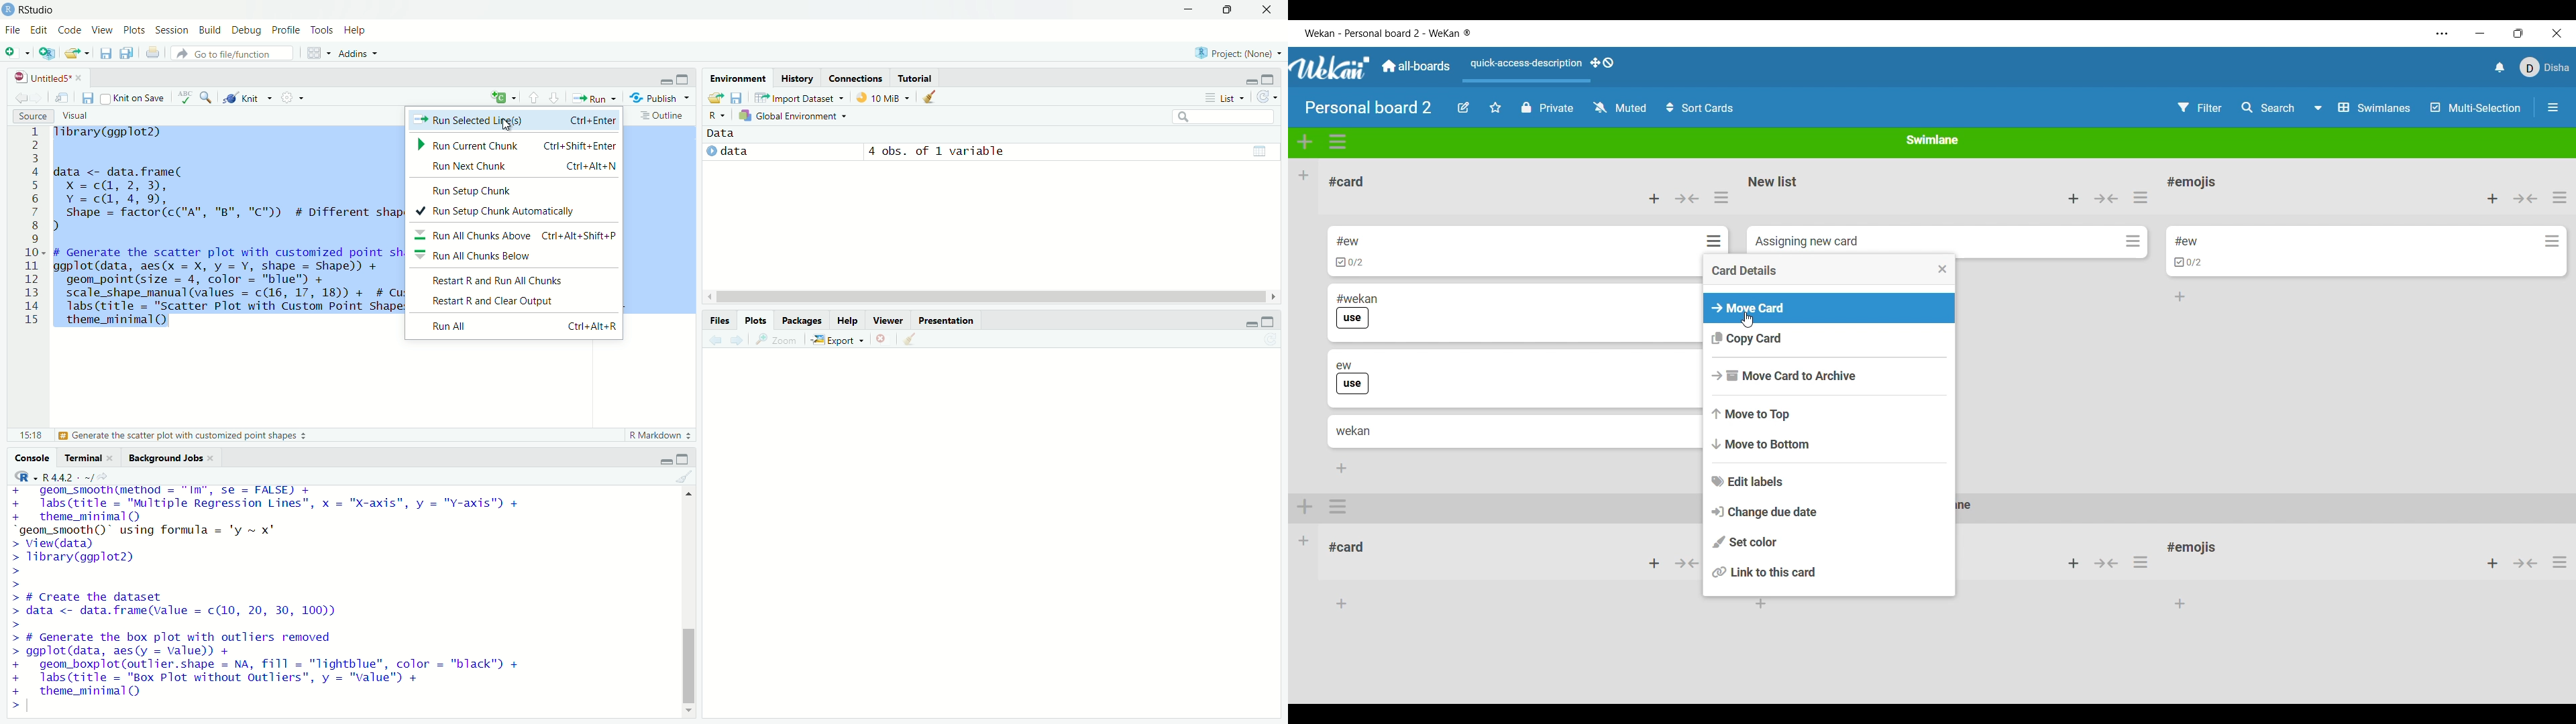 This screenshot has width=2576, height=728. What do you see at coordinates (322, 29) in the screenshot?
I see `Tools` at bounding box center [322, 29].